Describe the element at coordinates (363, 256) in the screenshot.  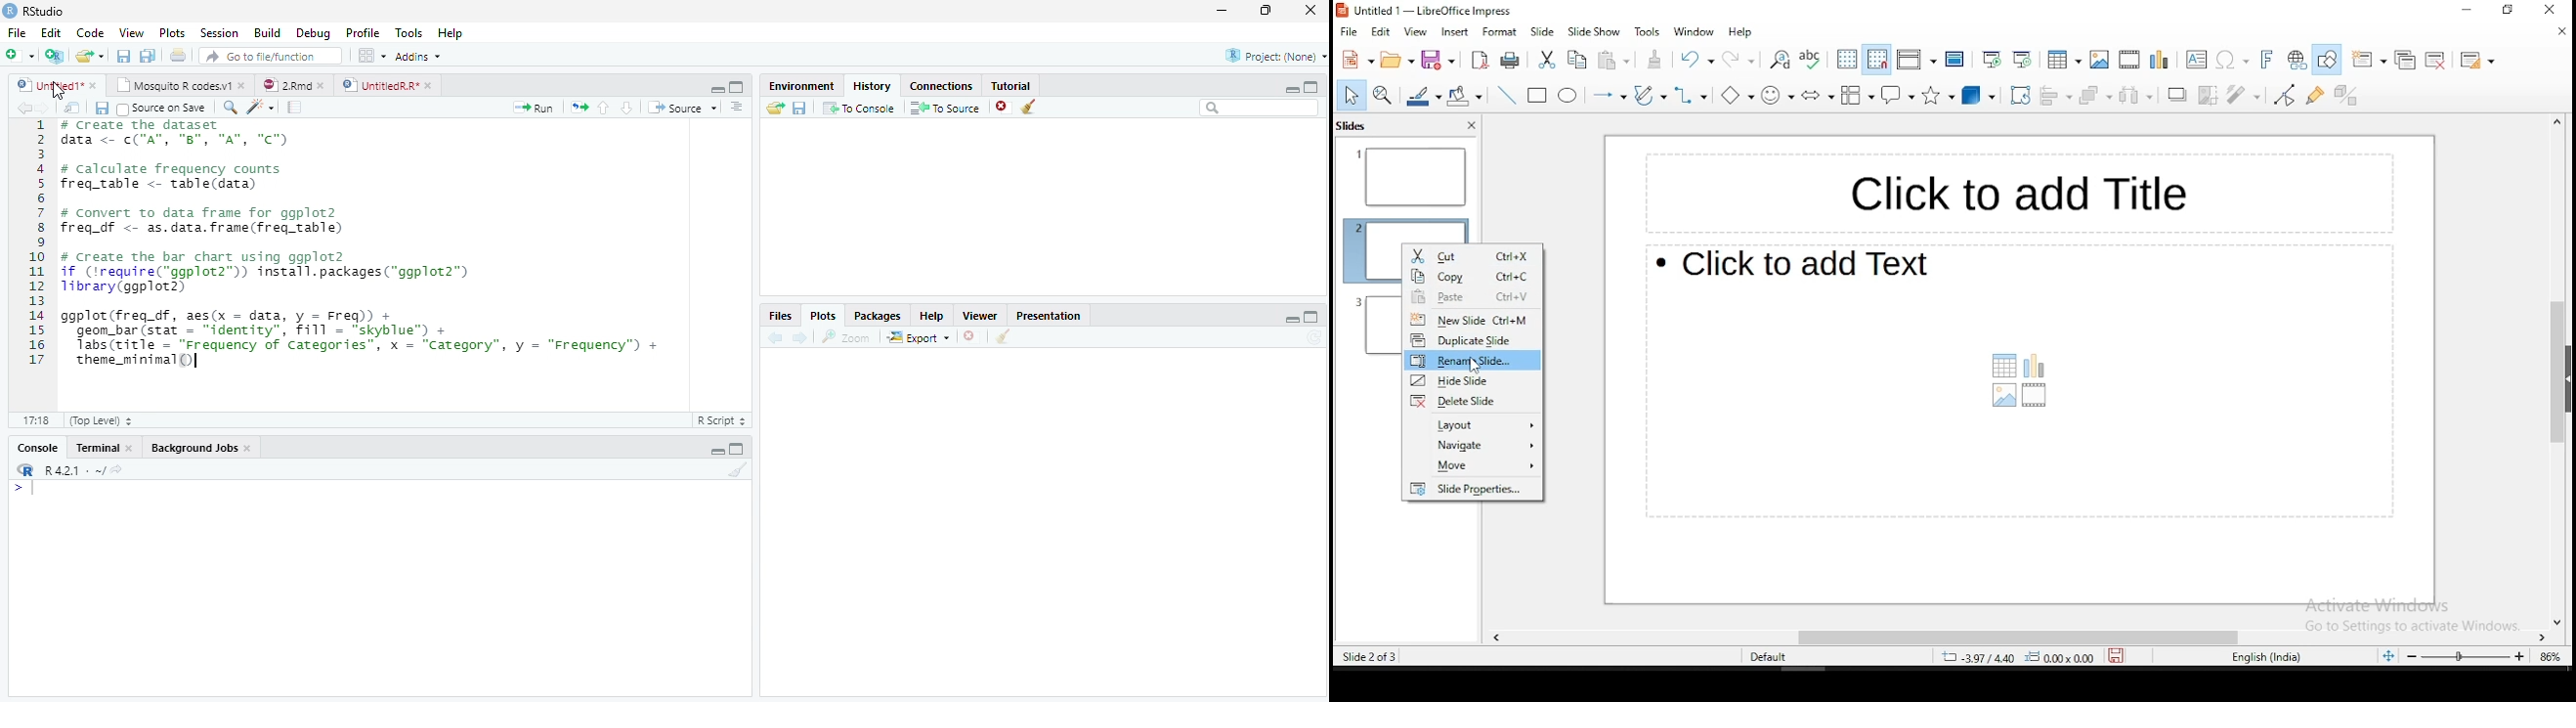
I see `Create the dataset data <- c("a", "8", "A", "¢")calculate frequency countsreq_table <- table(data)Convert to data frame for ggplot2req_df <- as. data. frame(freq_table)Create the bar chart using ggplot2f (irequire(“ggplot2”)) install.packages(“ggplot2”)ibrary(ggplot2)gplot(freq df, aes(x = data, y = Freq) +geom_bar (stat = “identity”, fill = "skyblue") +labs (title = "Frequency of Categories”, x = “Category”, y = Frequency”) +theme_minimal 0]` at that location.